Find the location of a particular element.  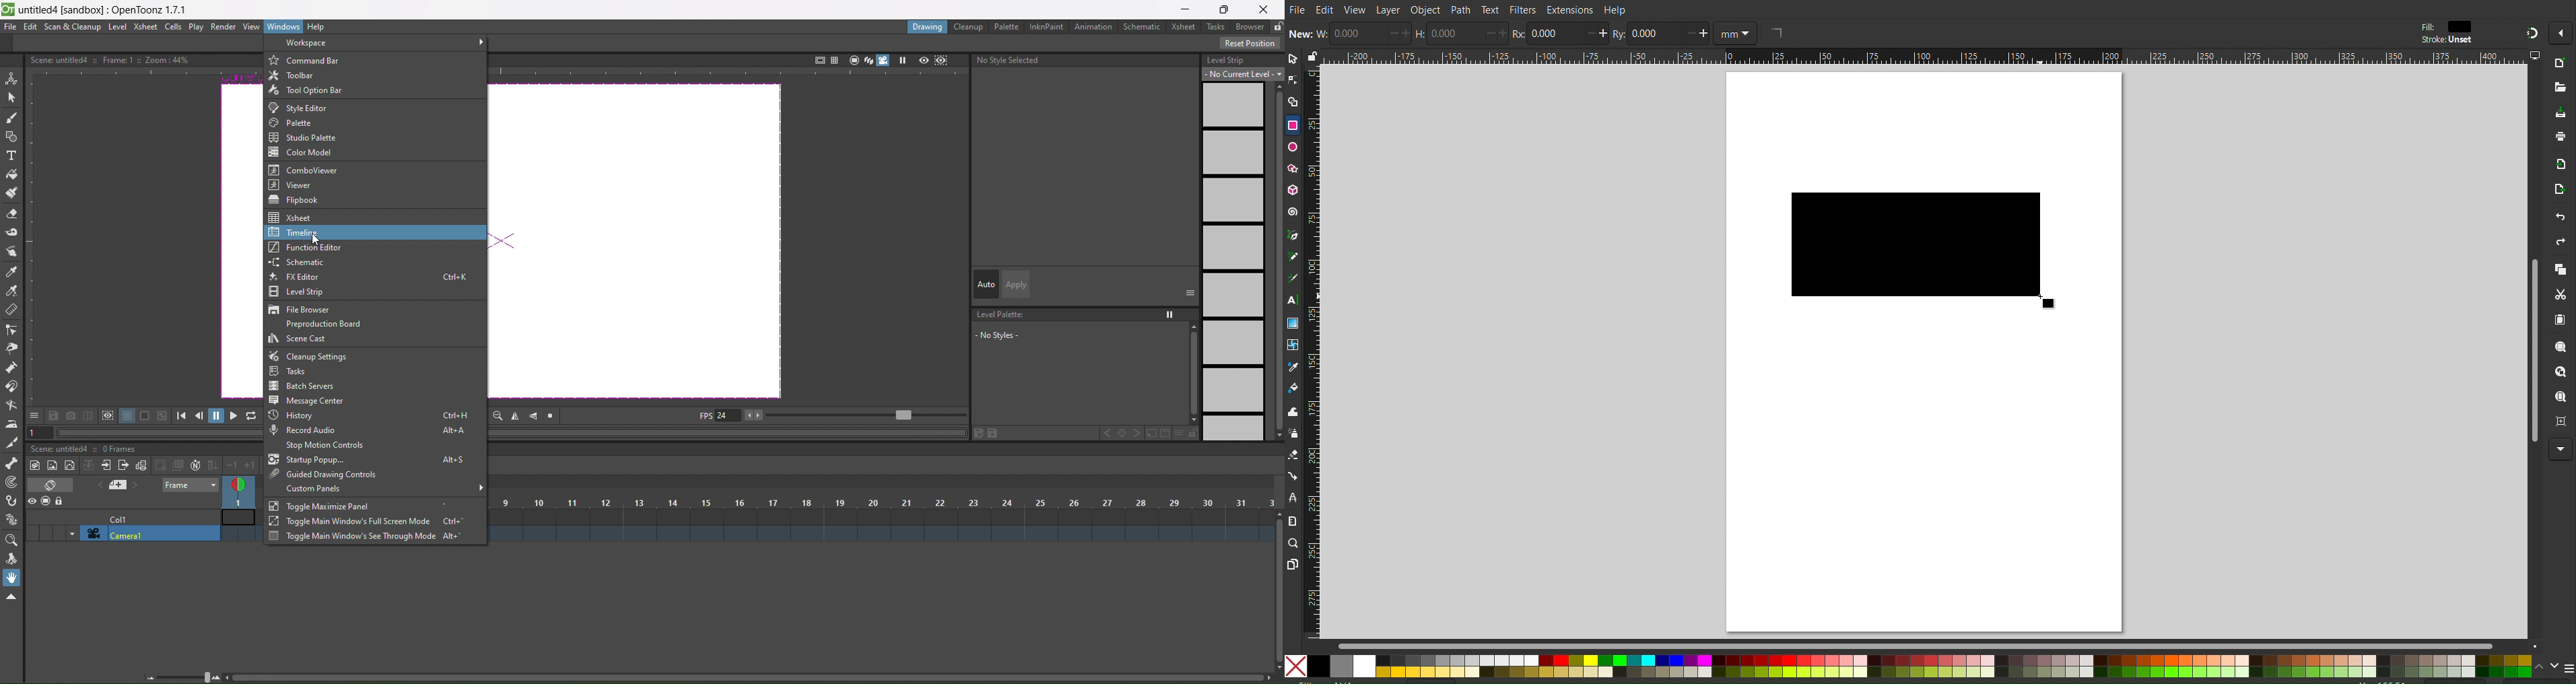

level strip is located at coordinates (302, 292).